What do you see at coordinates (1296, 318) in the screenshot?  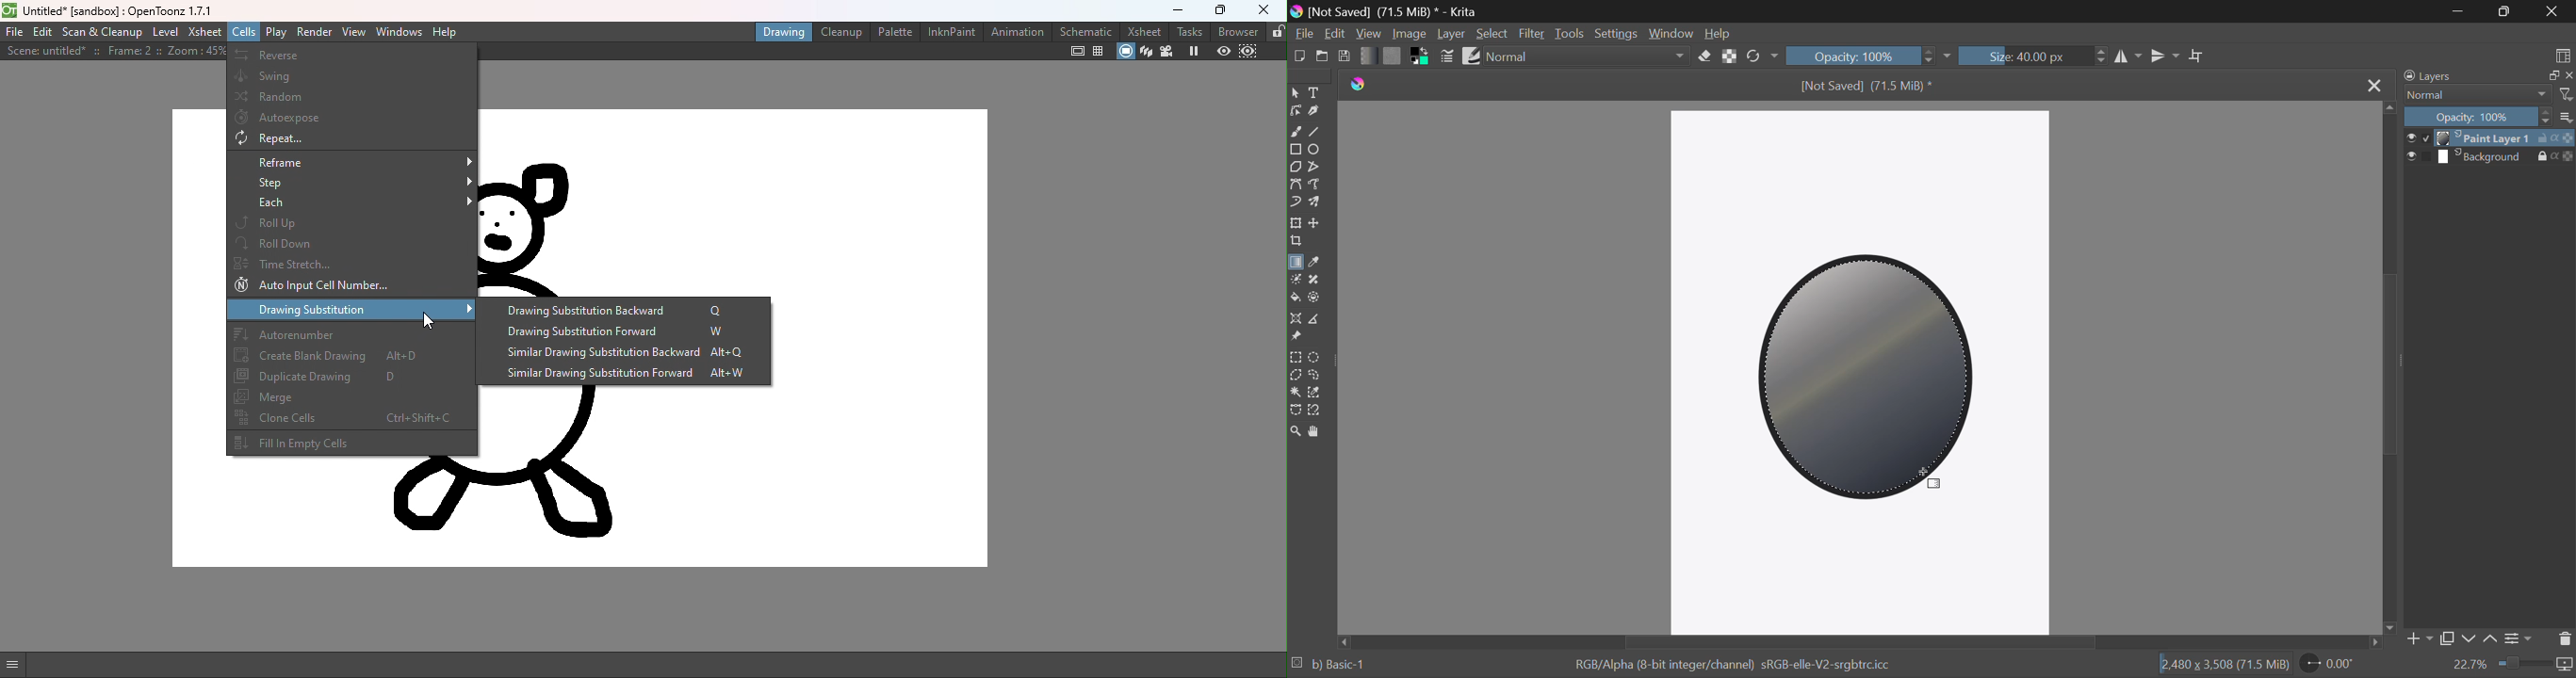 I see `Assistant Tool` at bounding box center [1296, 318].